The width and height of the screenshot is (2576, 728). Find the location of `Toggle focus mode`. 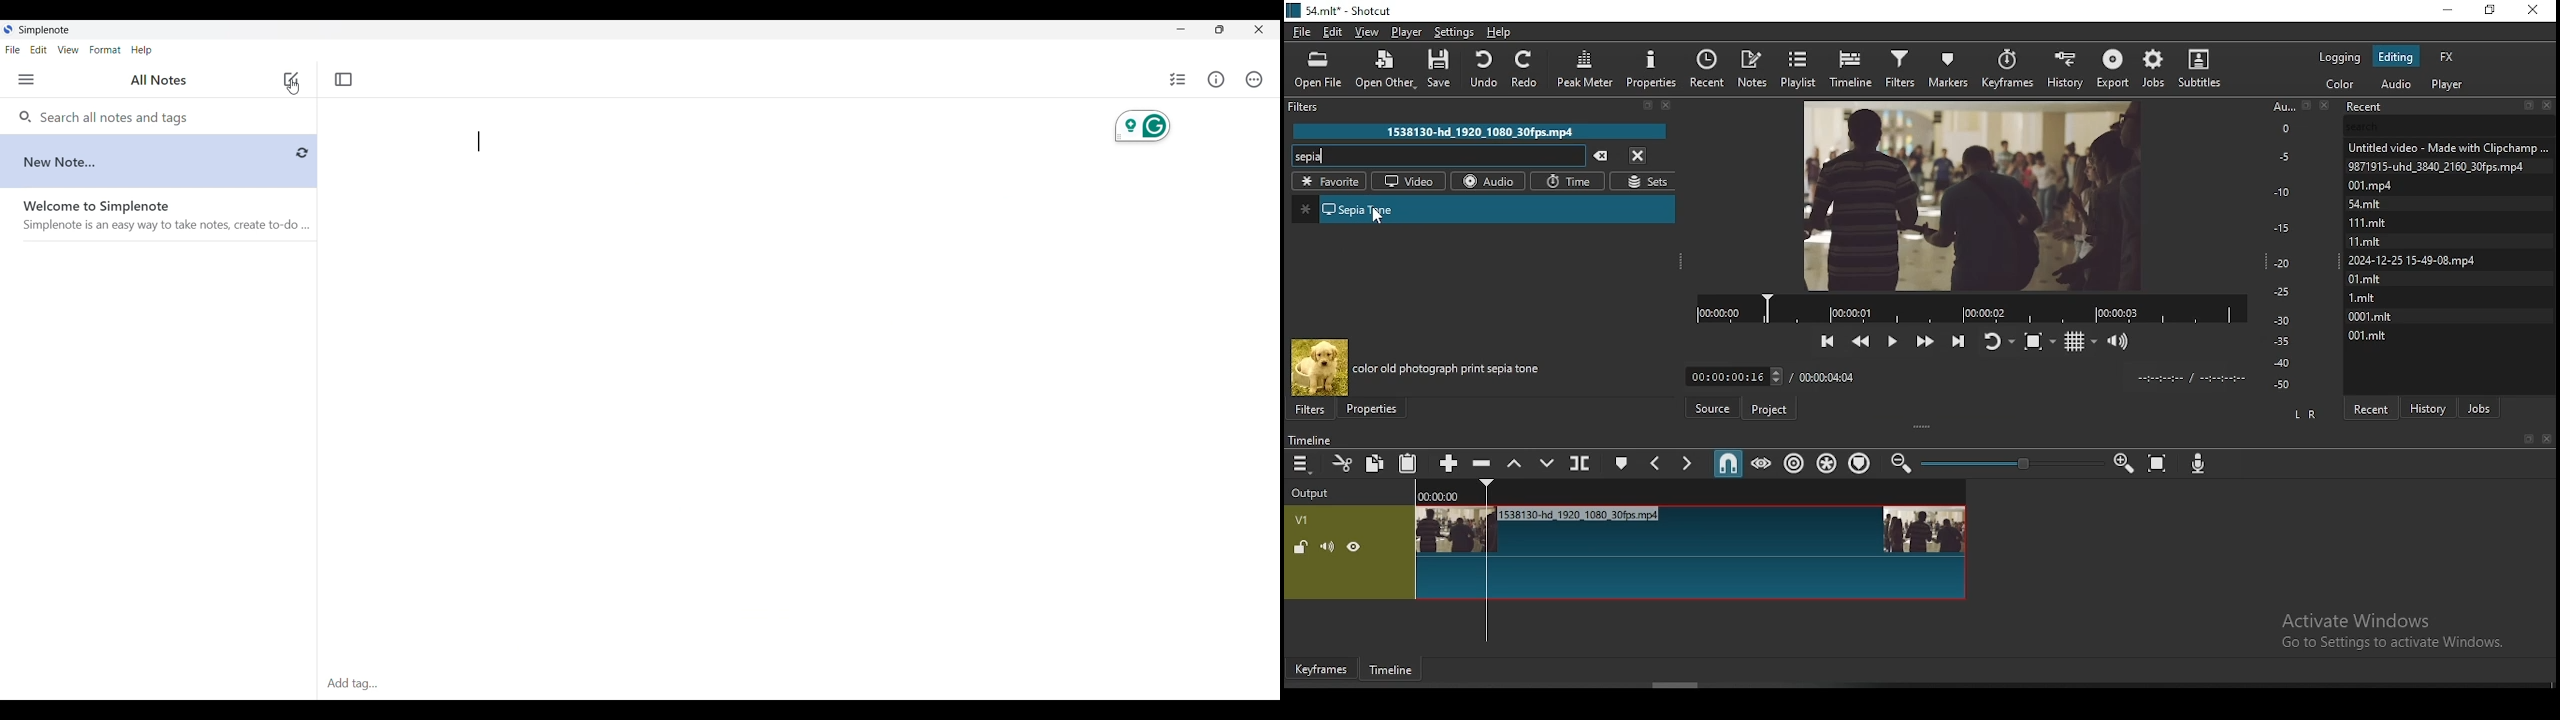

Toggle focus mode is located at coordinates (344, 79).